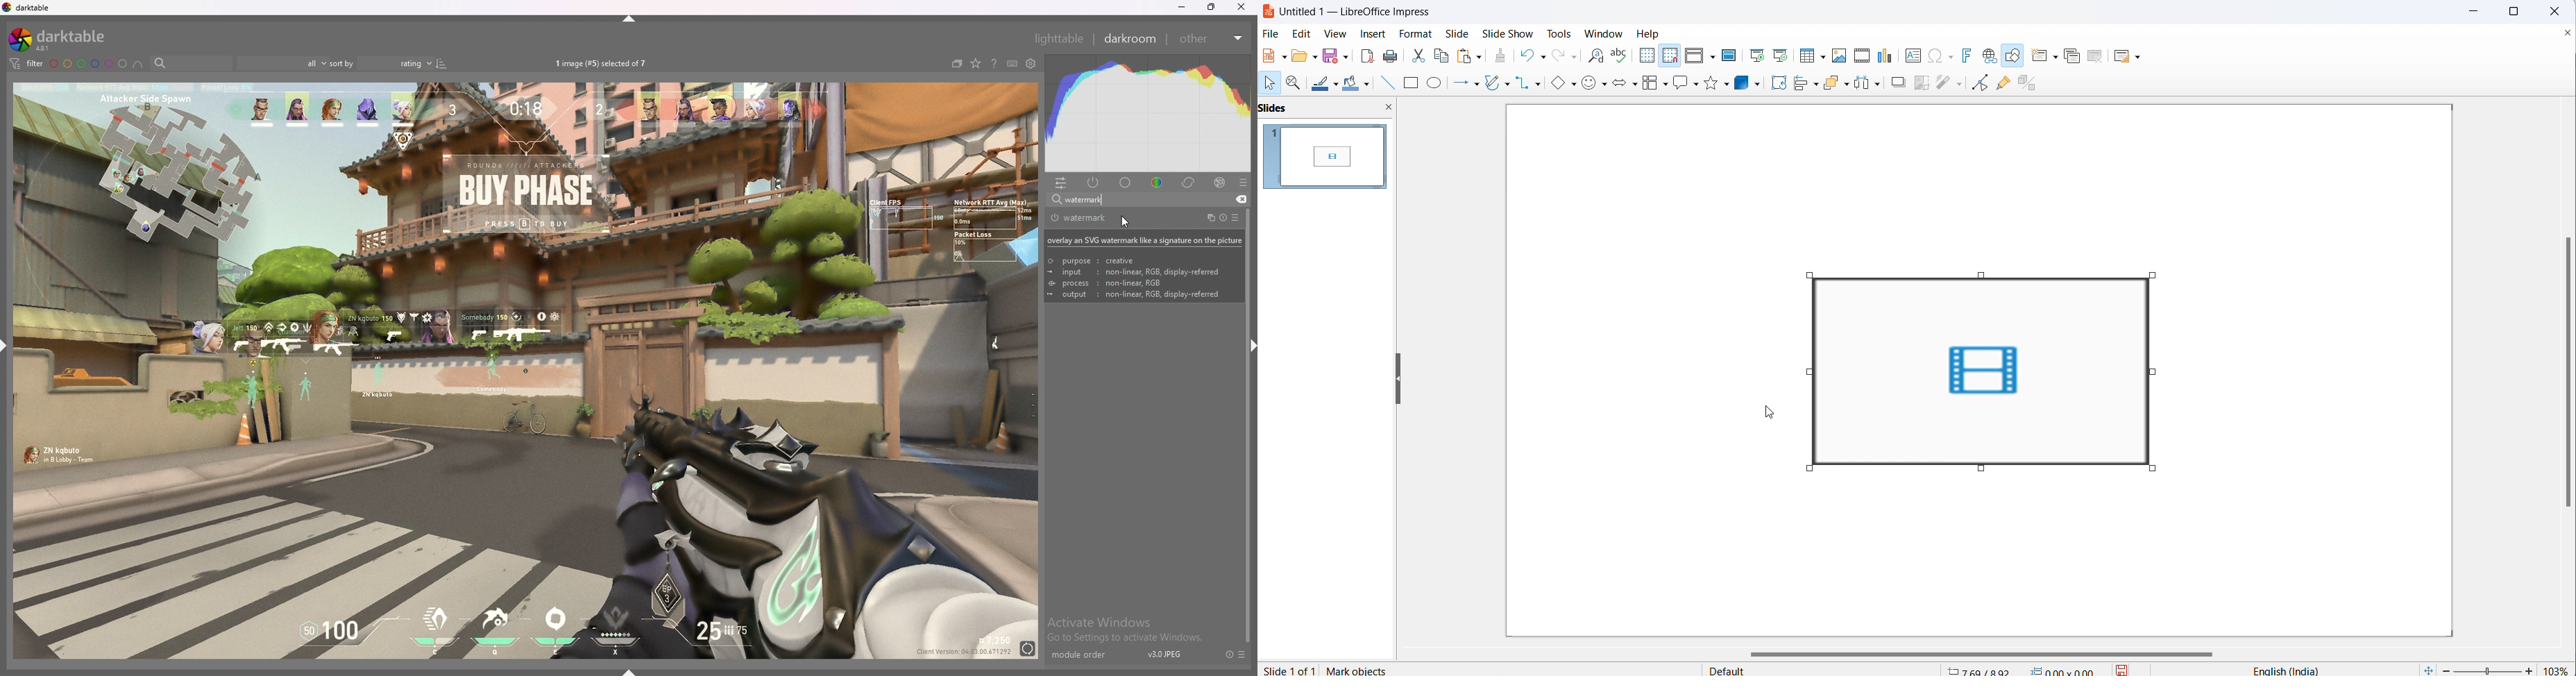 This screenshot has height=700, width=2576. I want to click on keyboard shortcut, so click(1012, 64).